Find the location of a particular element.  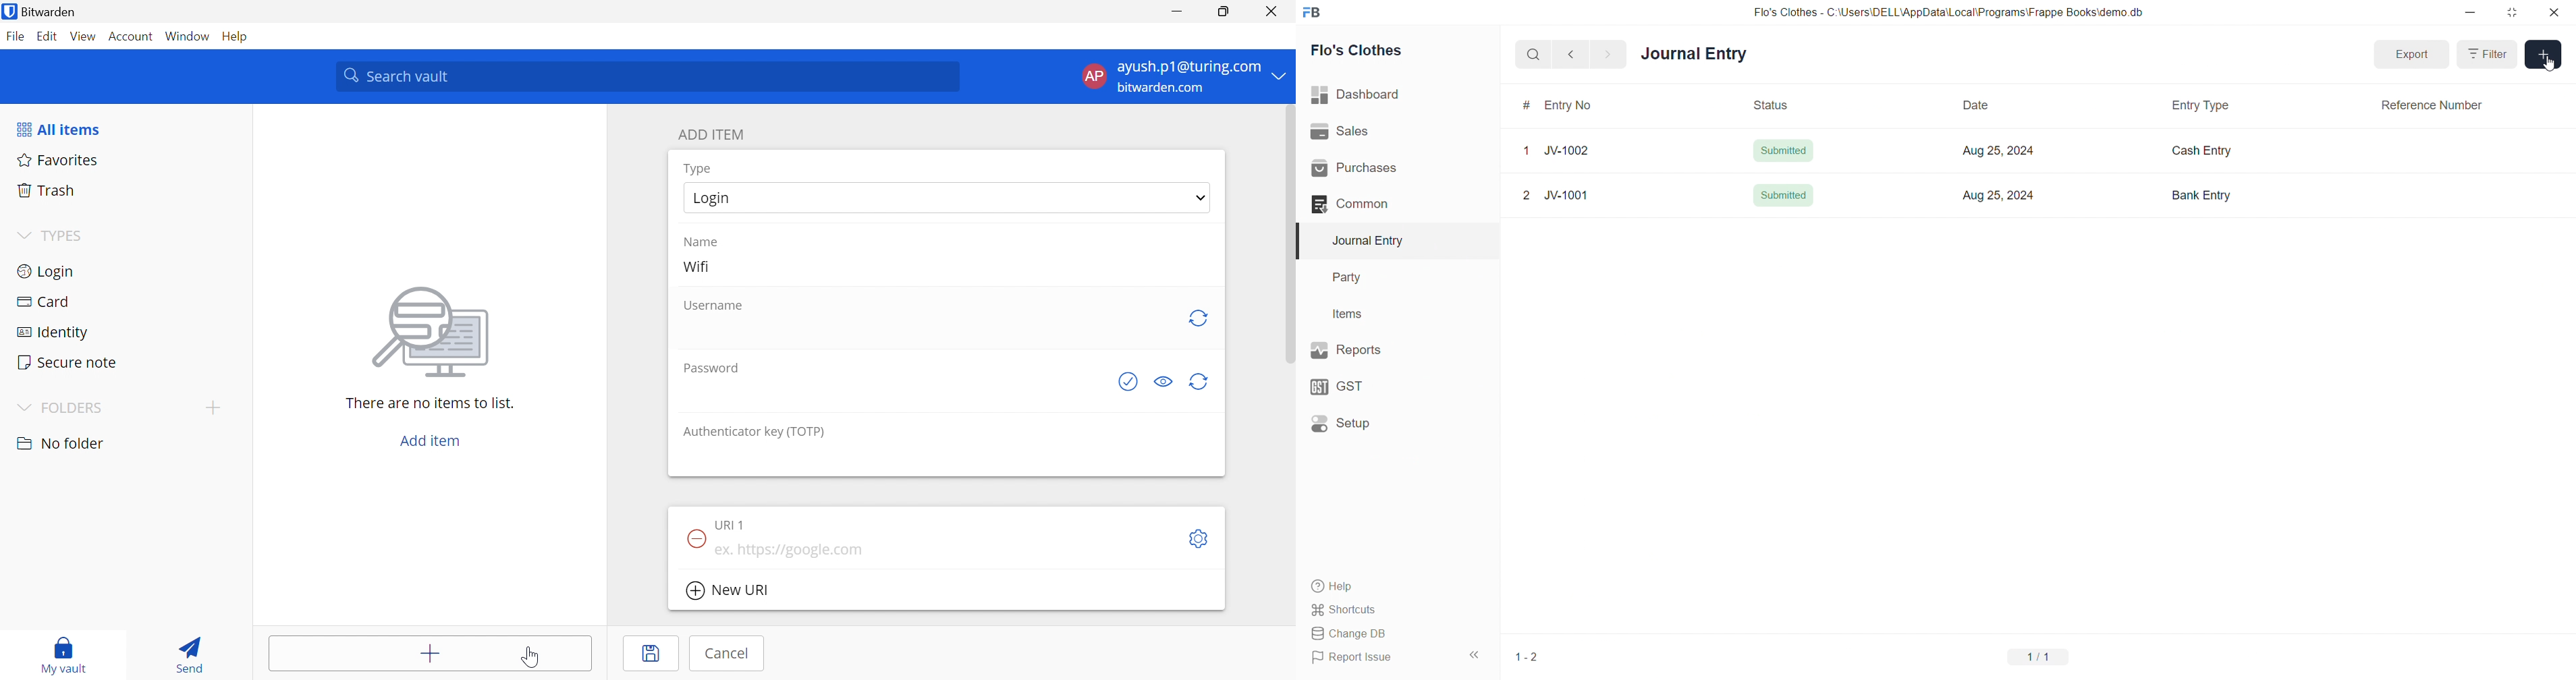

Submitted is located at coordinates (1783, 151).